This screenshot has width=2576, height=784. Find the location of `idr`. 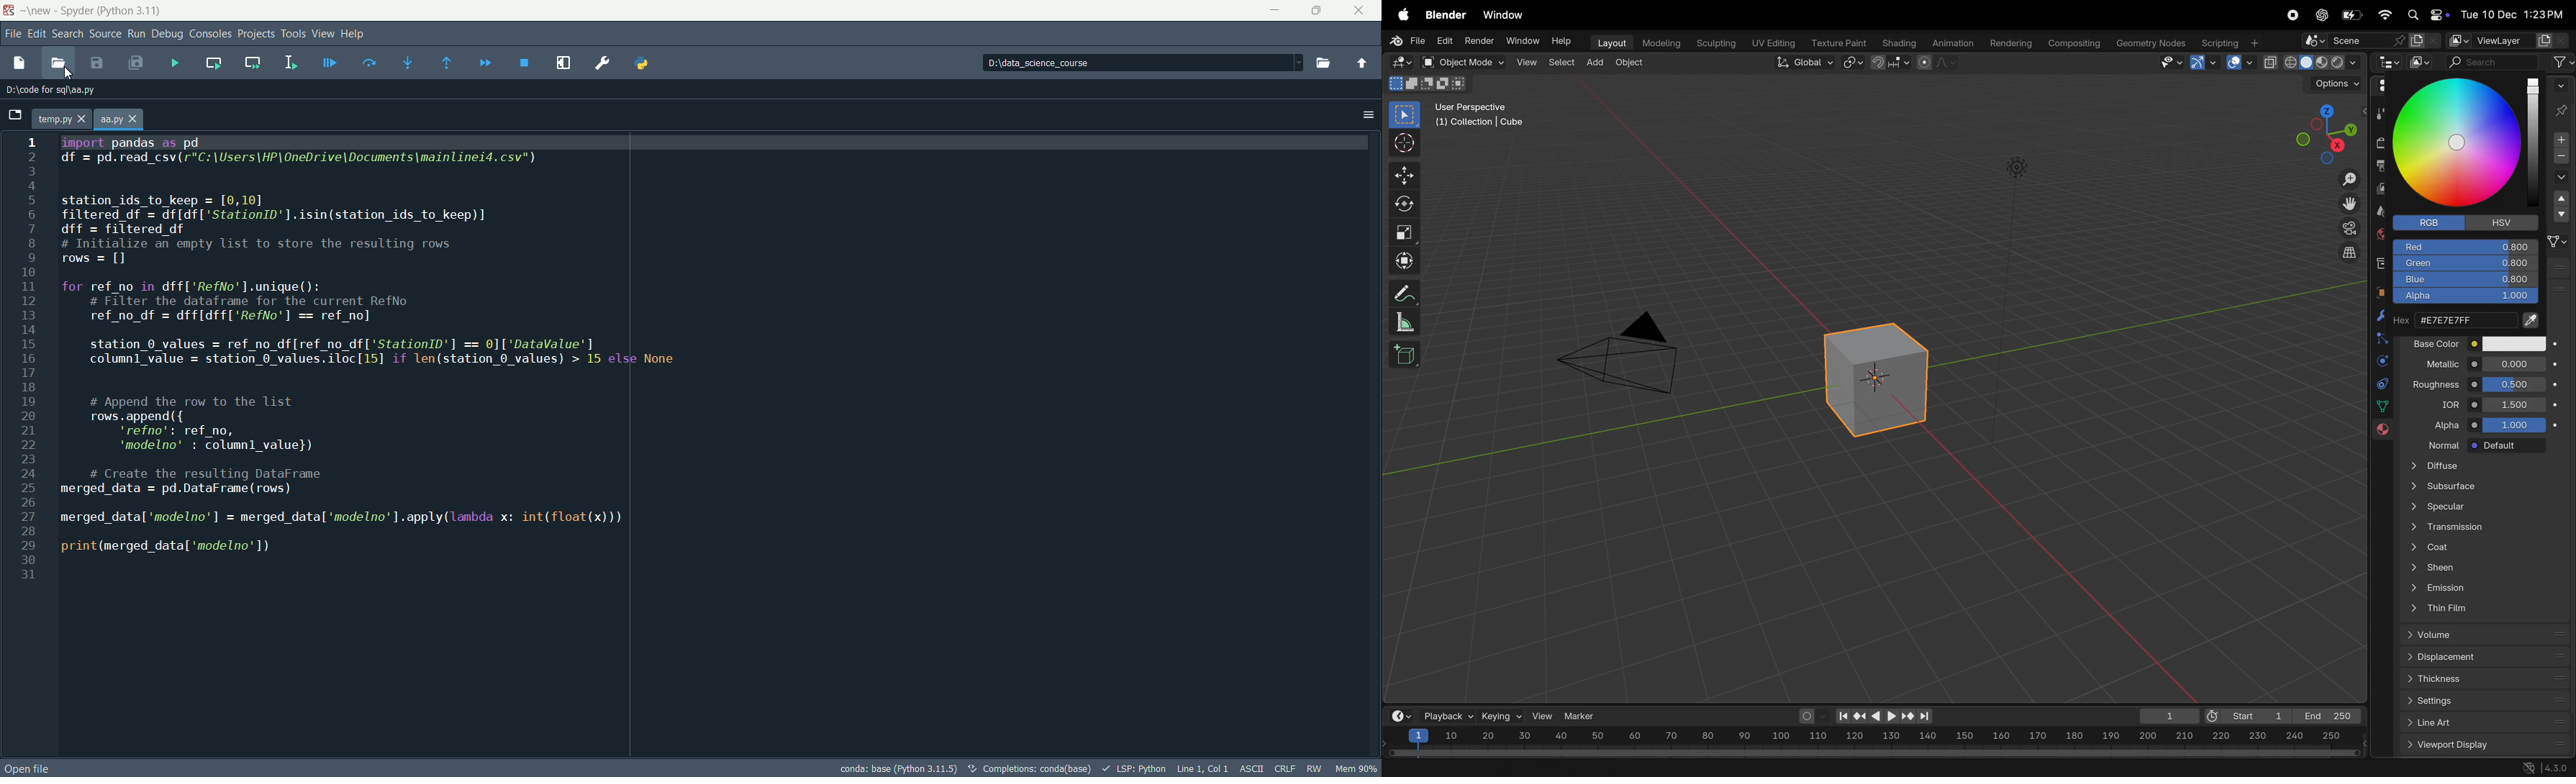

idr is located at coordinates (2445, 404).